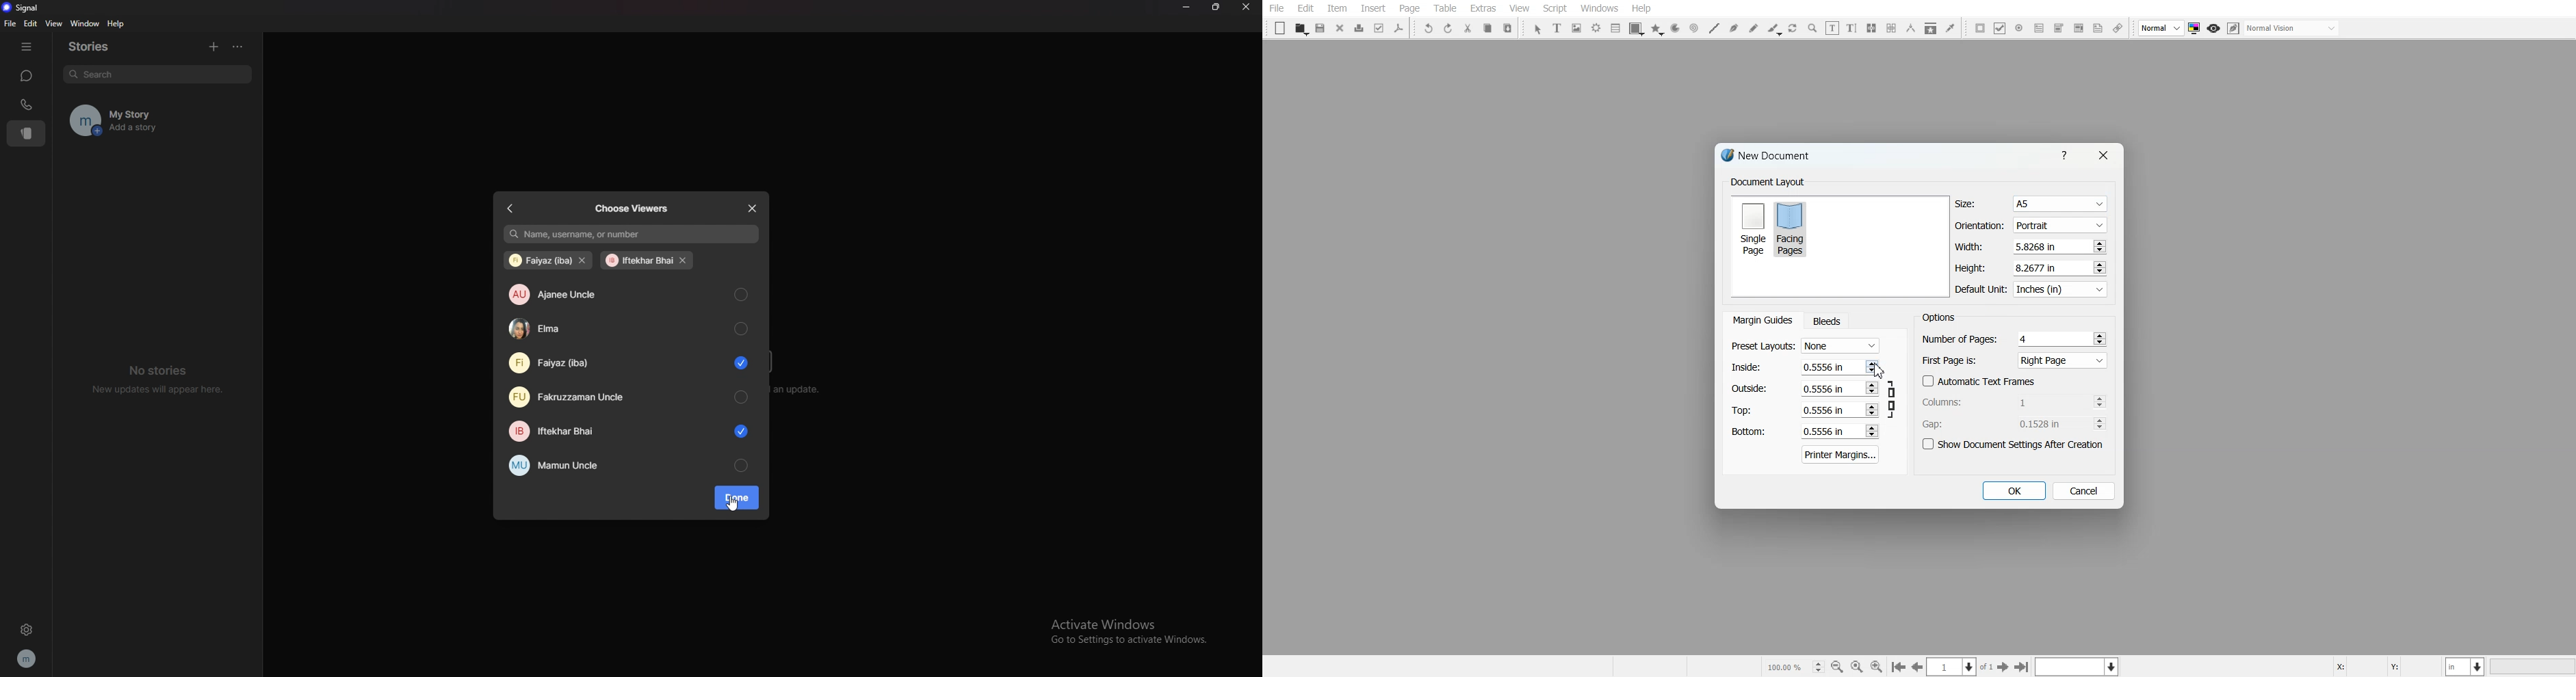 The width and height of the screenshot is (2576, 700). Describe the element at coordinates (1871, 431) in the screenshot. I see `Increase and decrease No. ` at that location.